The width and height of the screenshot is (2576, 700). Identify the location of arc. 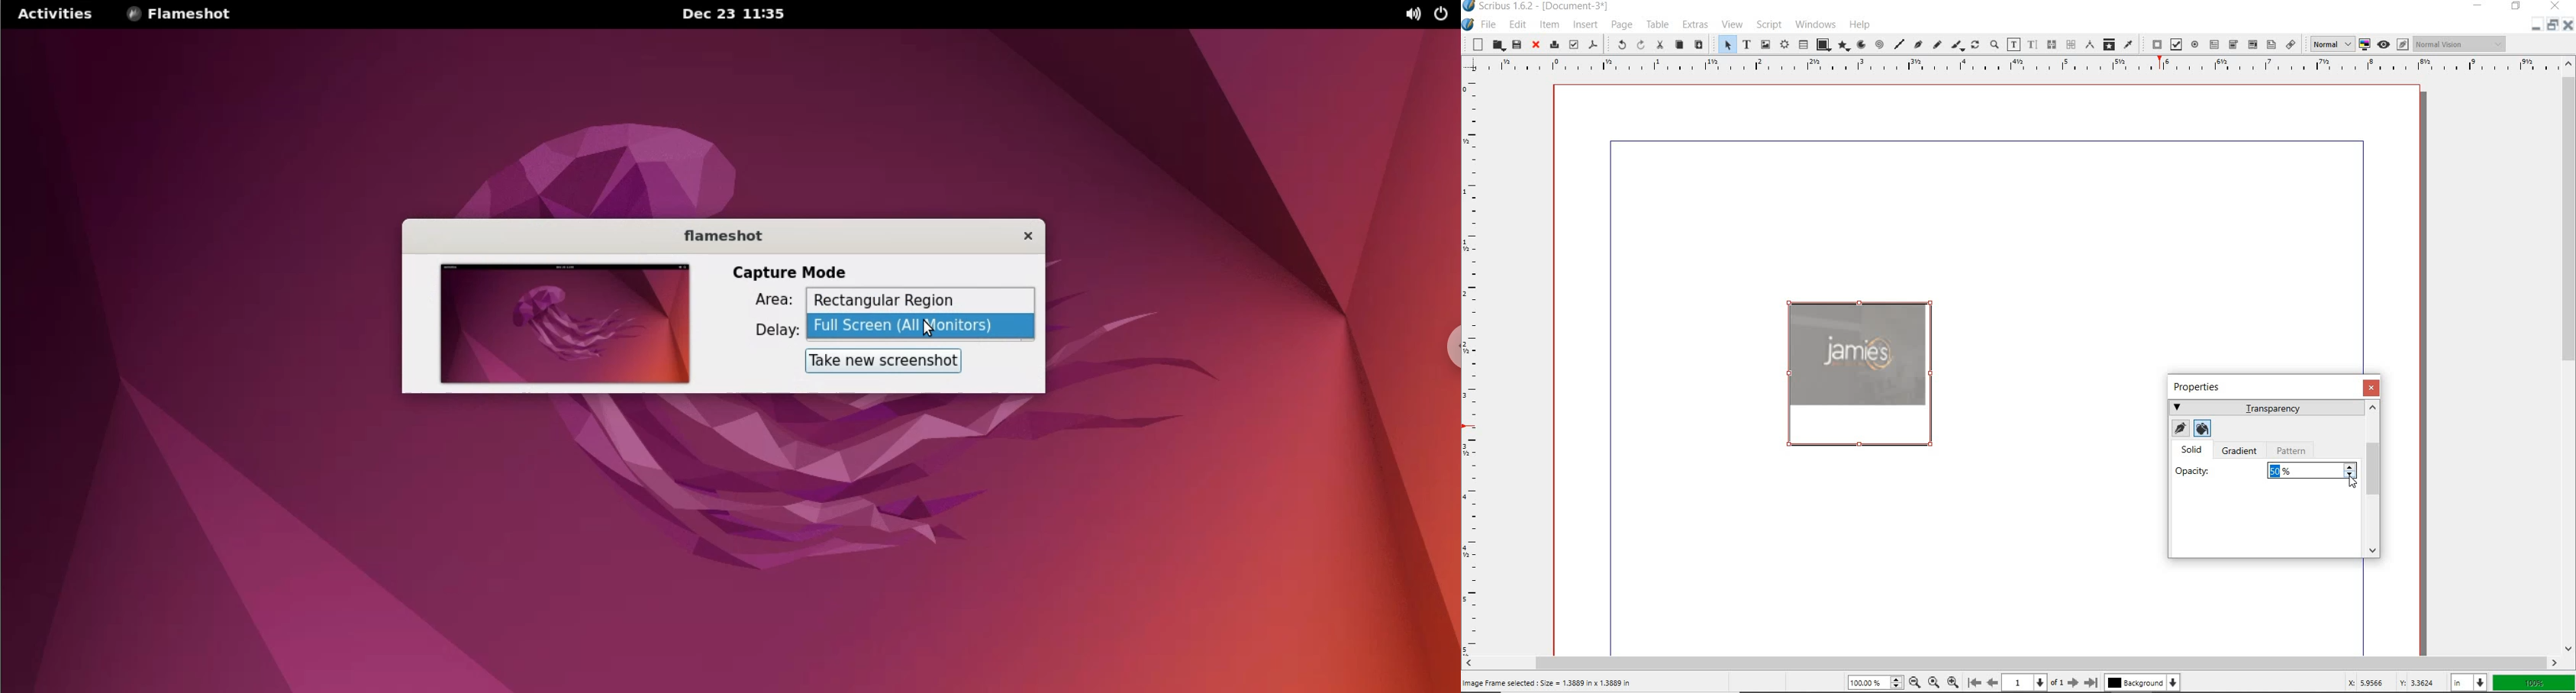
(1860, 45).